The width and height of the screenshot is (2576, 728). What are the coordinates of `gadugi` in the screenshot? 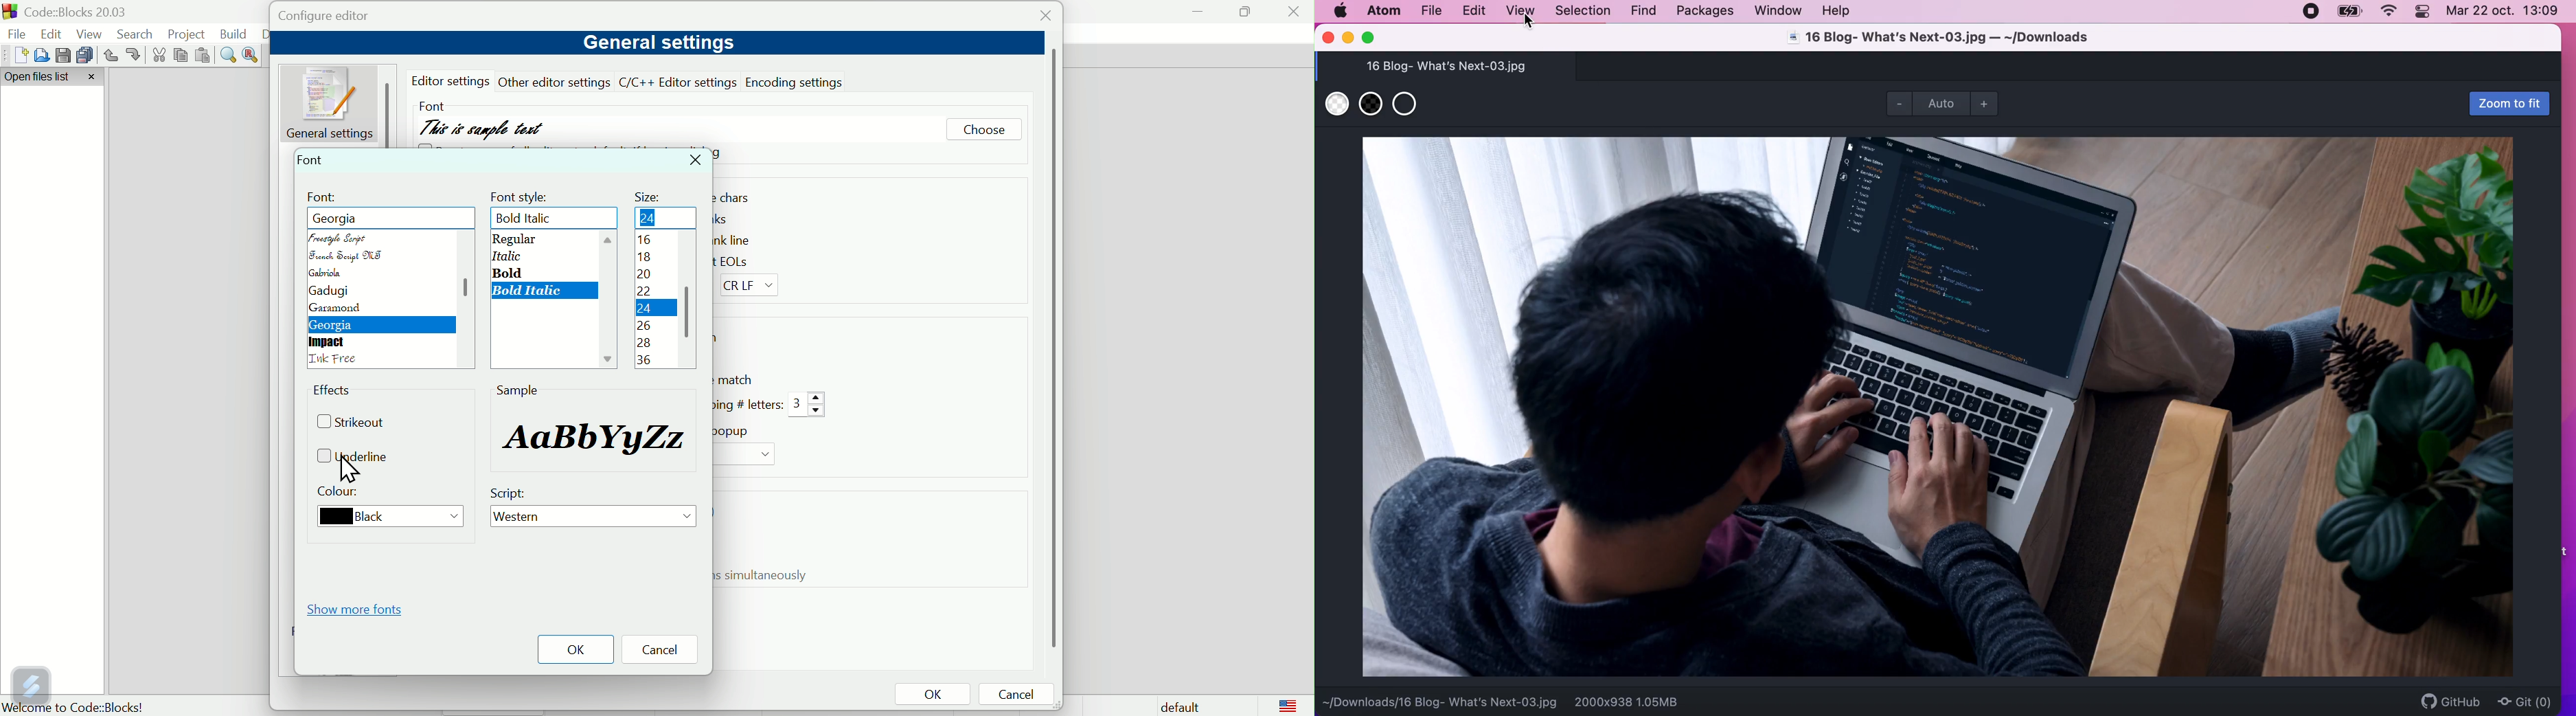 It's located at (327, 291).